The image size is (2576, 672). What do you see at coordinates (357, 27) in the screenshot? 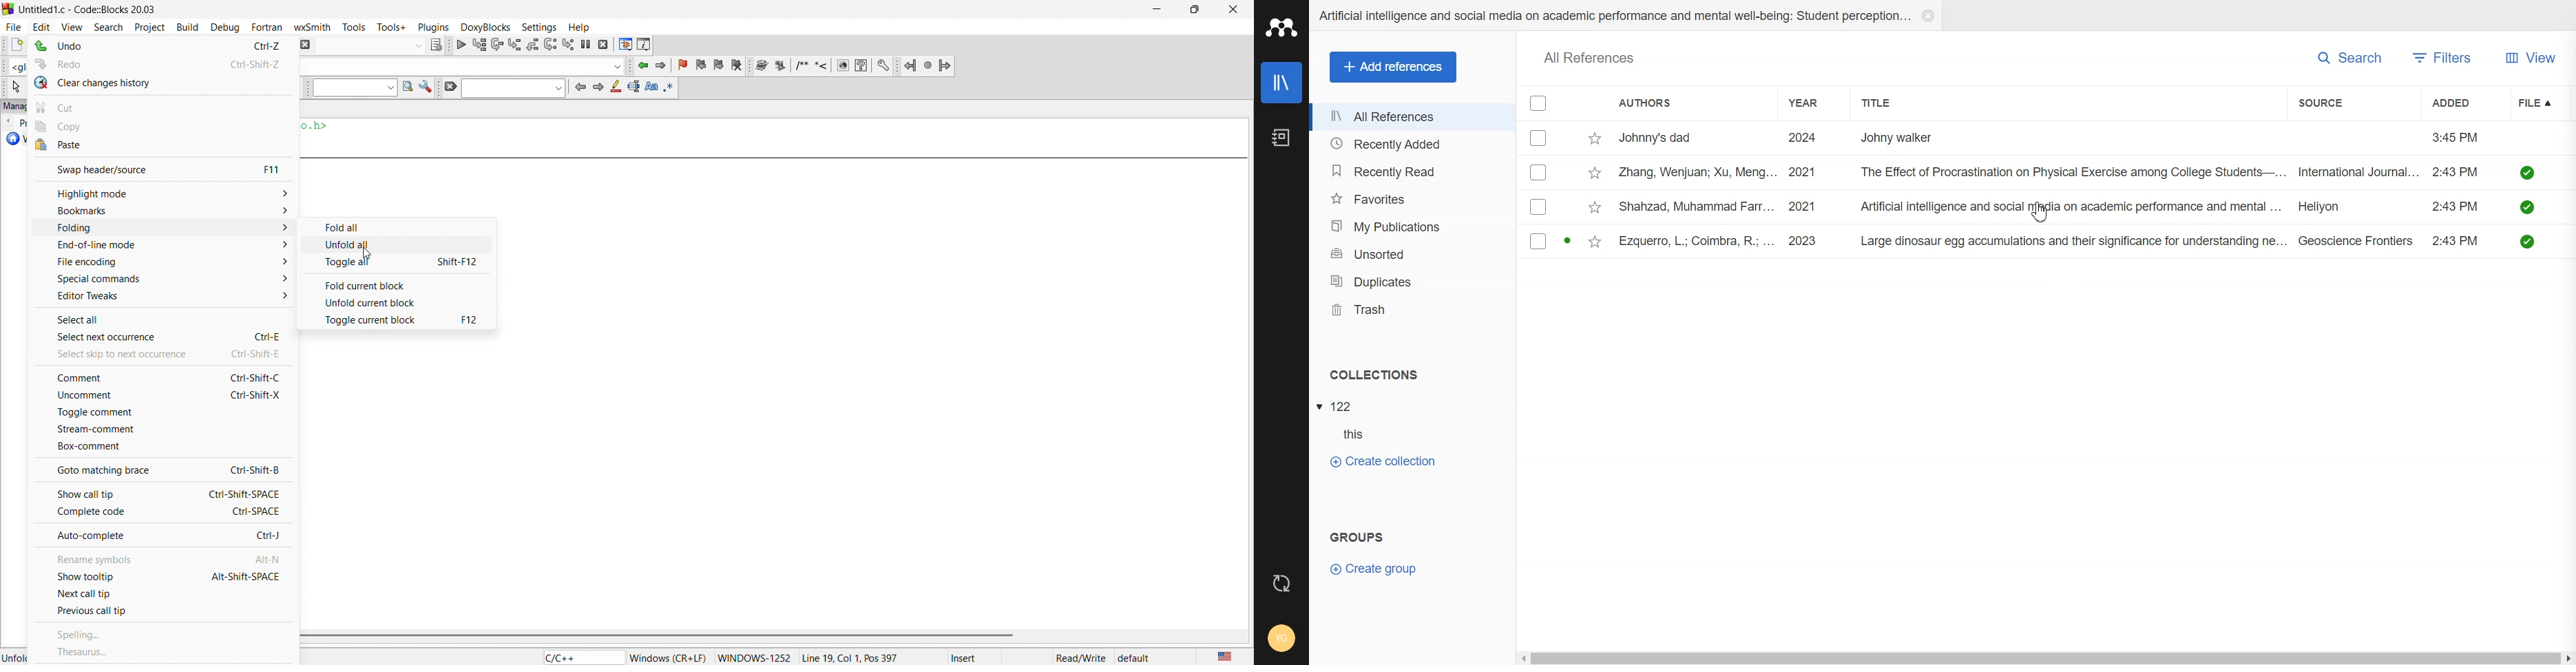
I see `tools` at bounding box center [357, 27].